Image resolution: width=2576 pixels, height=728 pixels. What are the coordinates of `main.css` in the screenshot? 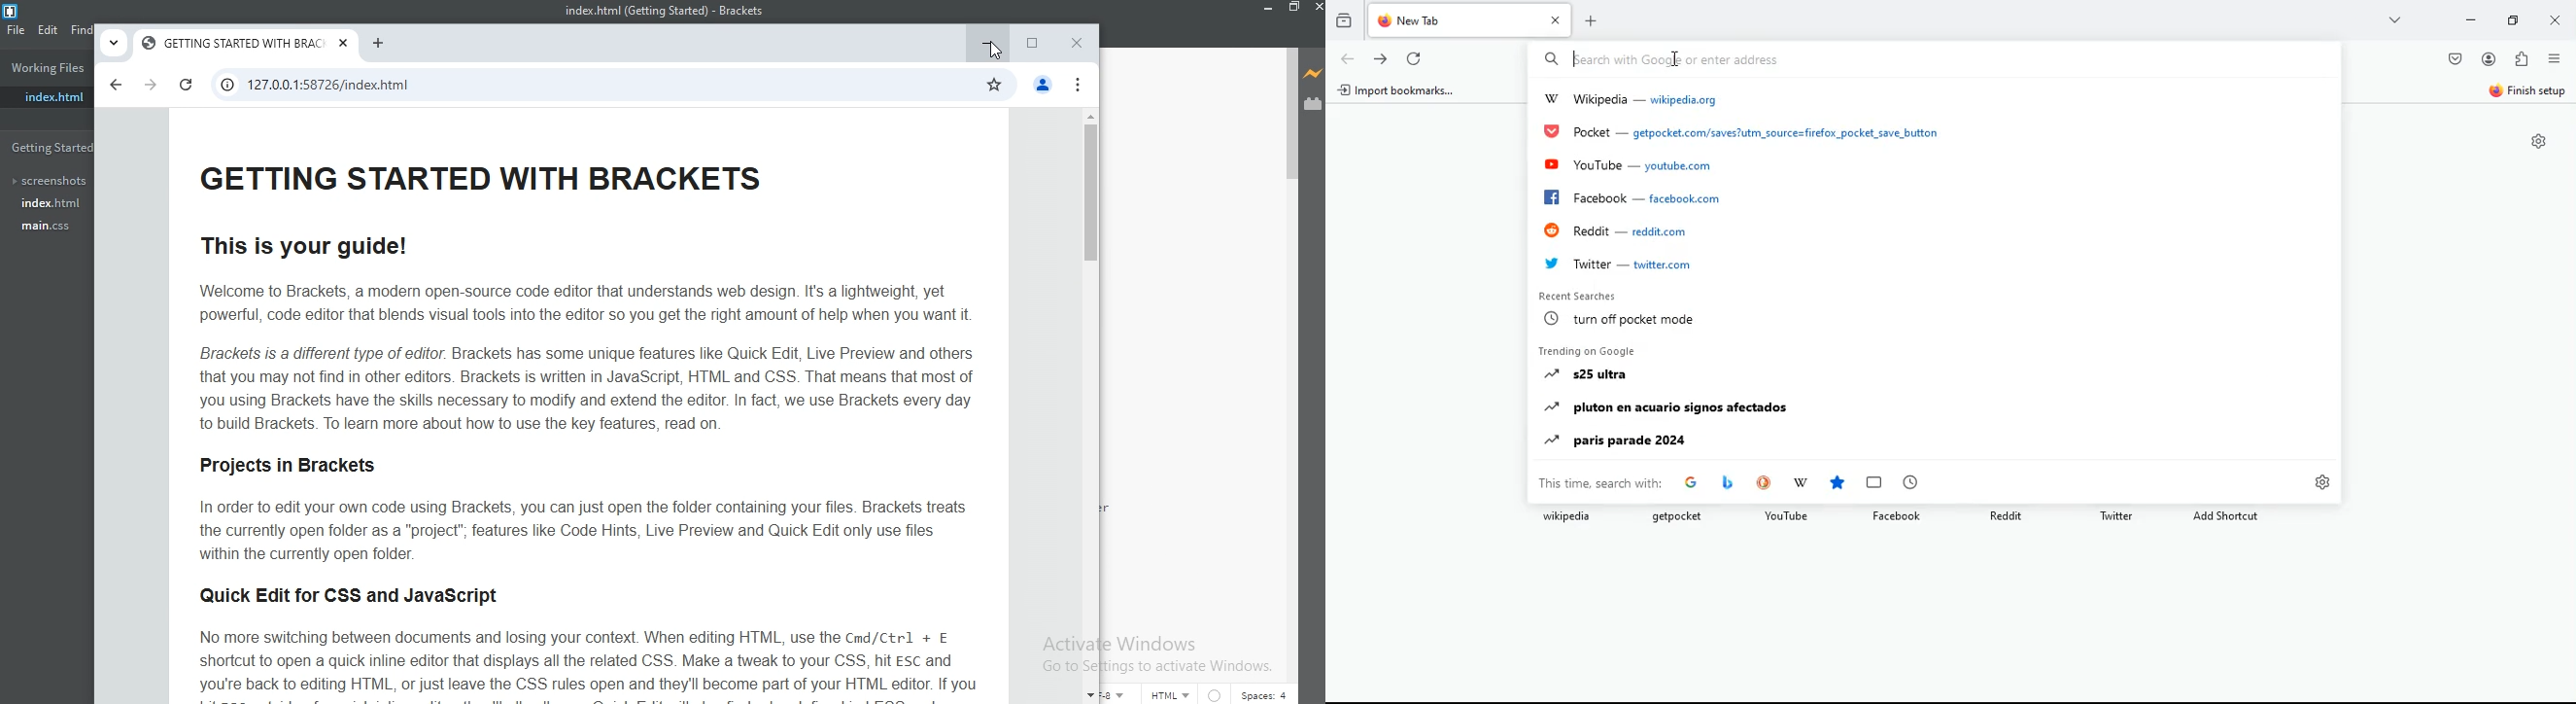 It's located at (50, 229).